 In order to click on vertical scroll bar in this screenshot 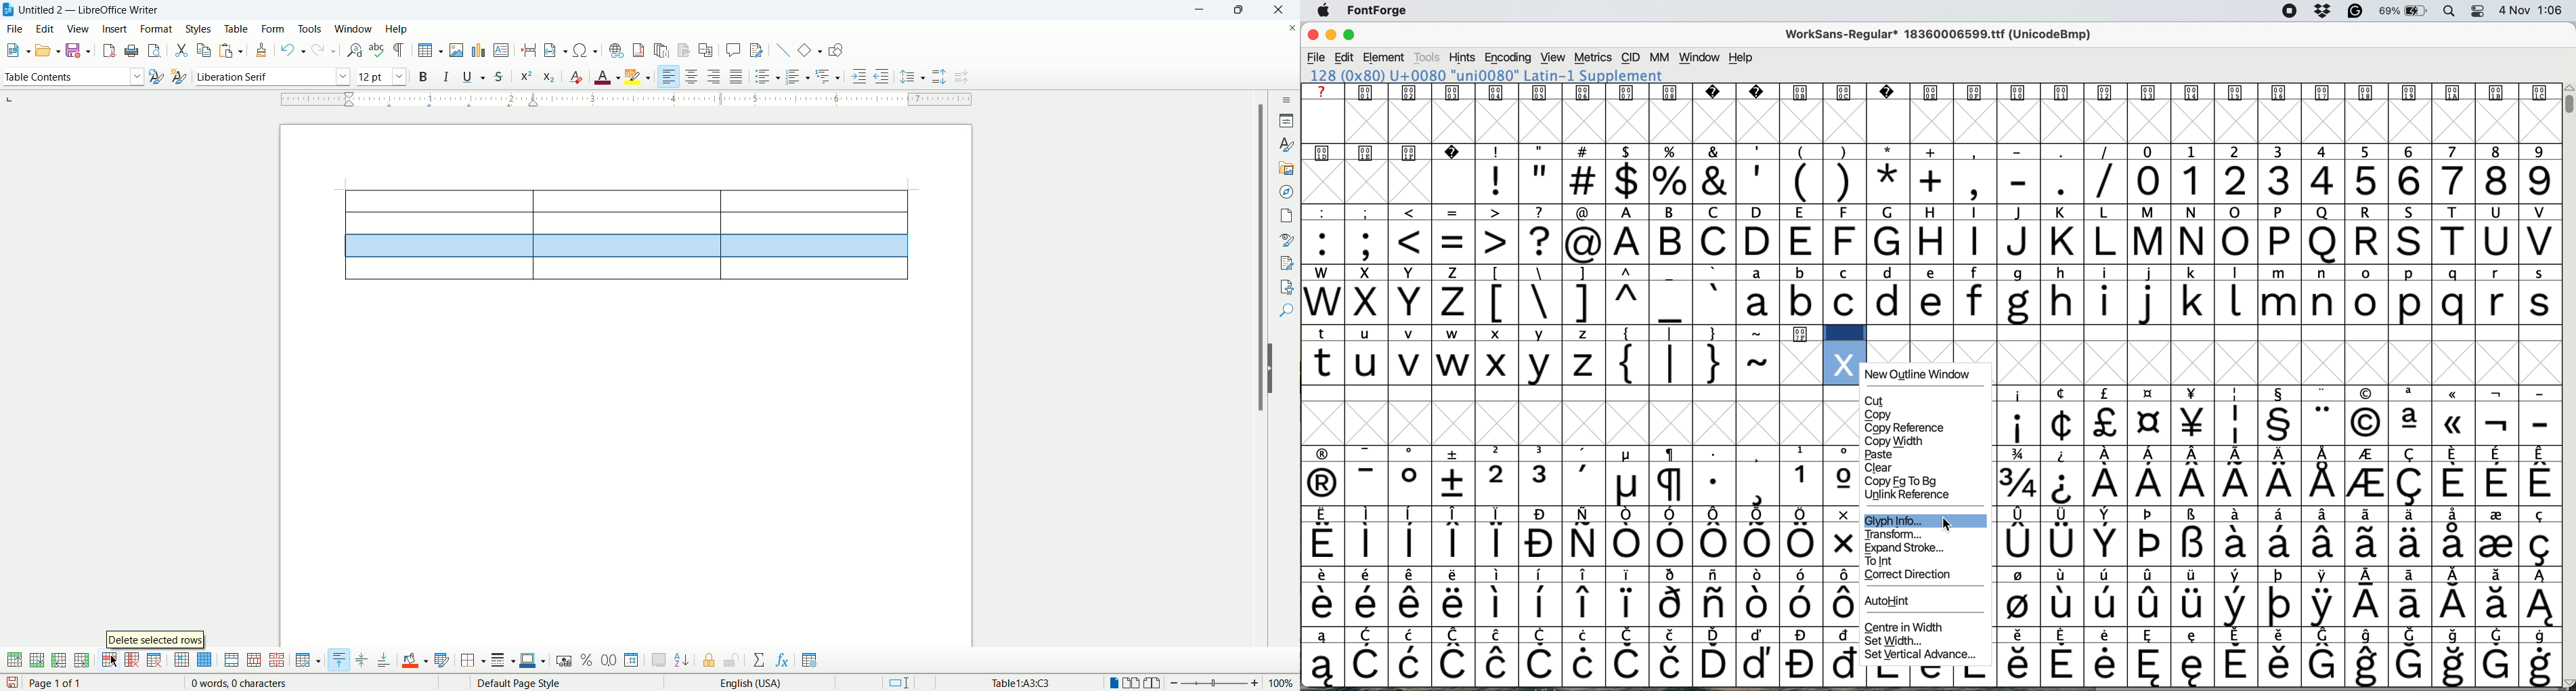, I will do `click(1261, 383)`.